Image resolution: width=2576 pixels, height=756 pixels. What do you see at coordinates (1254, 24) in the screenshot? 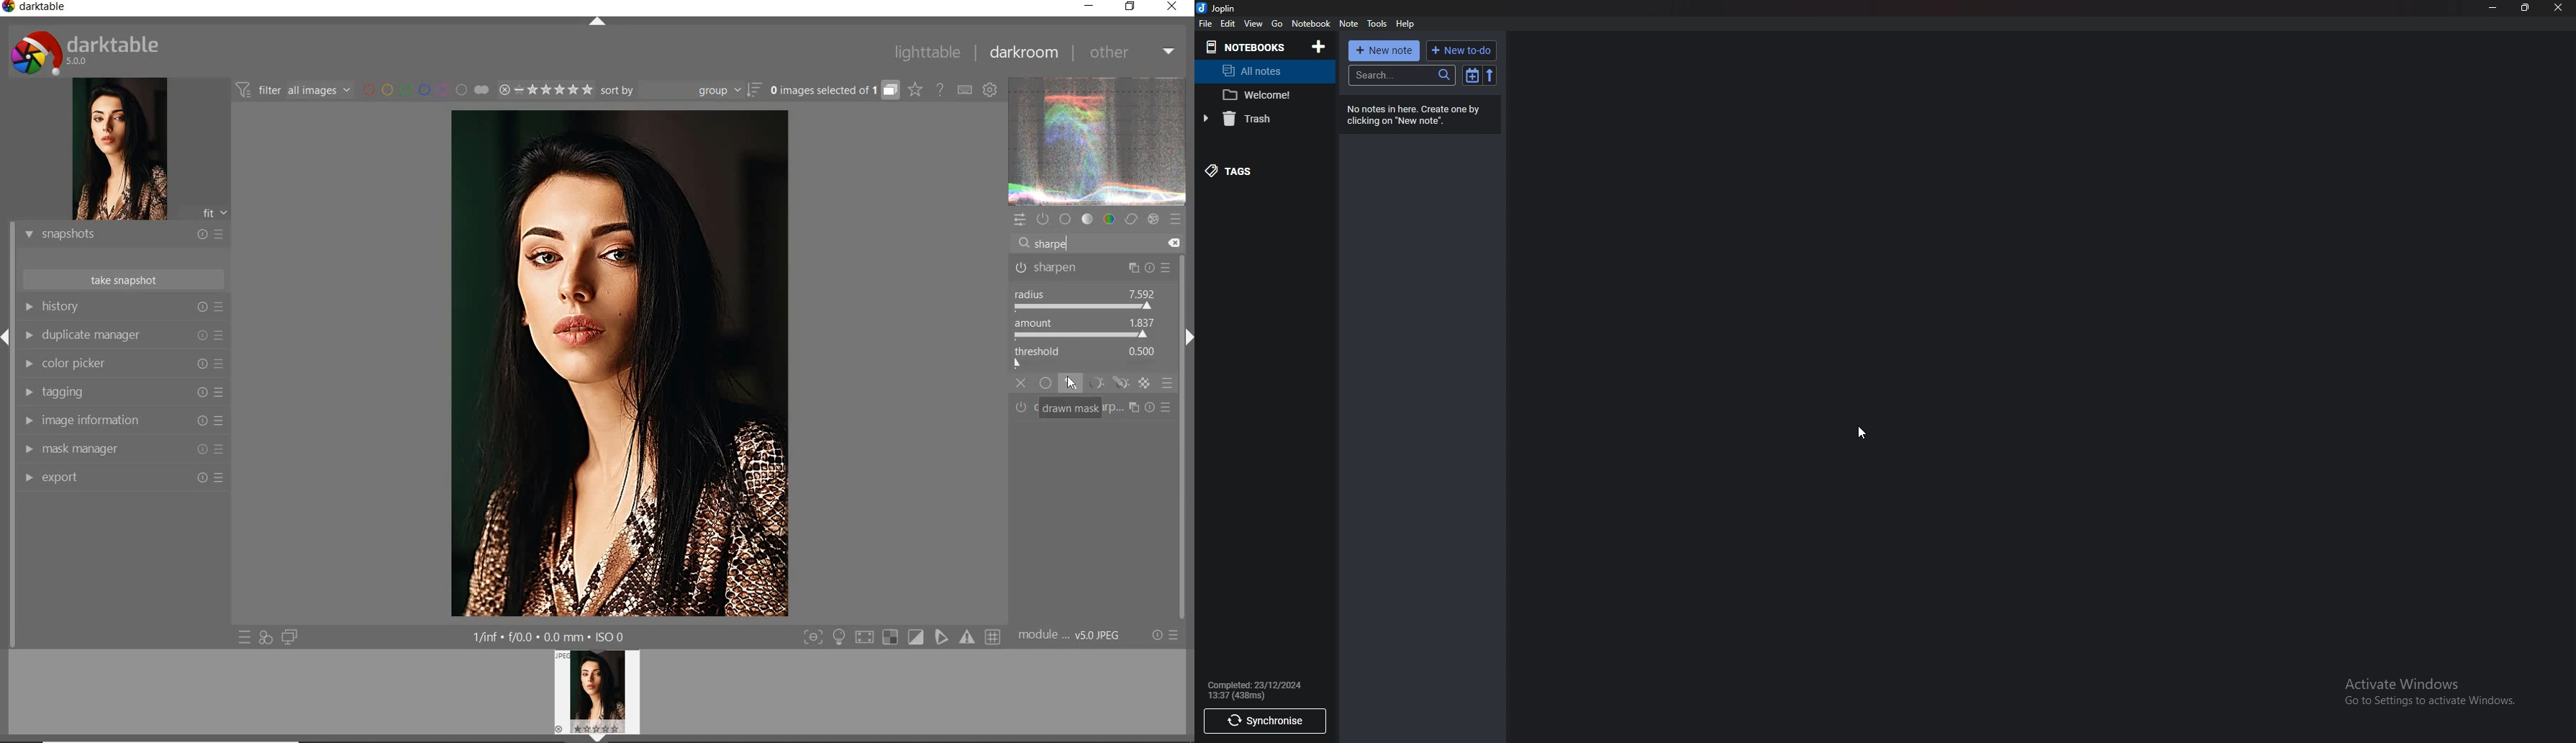
I see `View` at bounding box center [1254, 24].